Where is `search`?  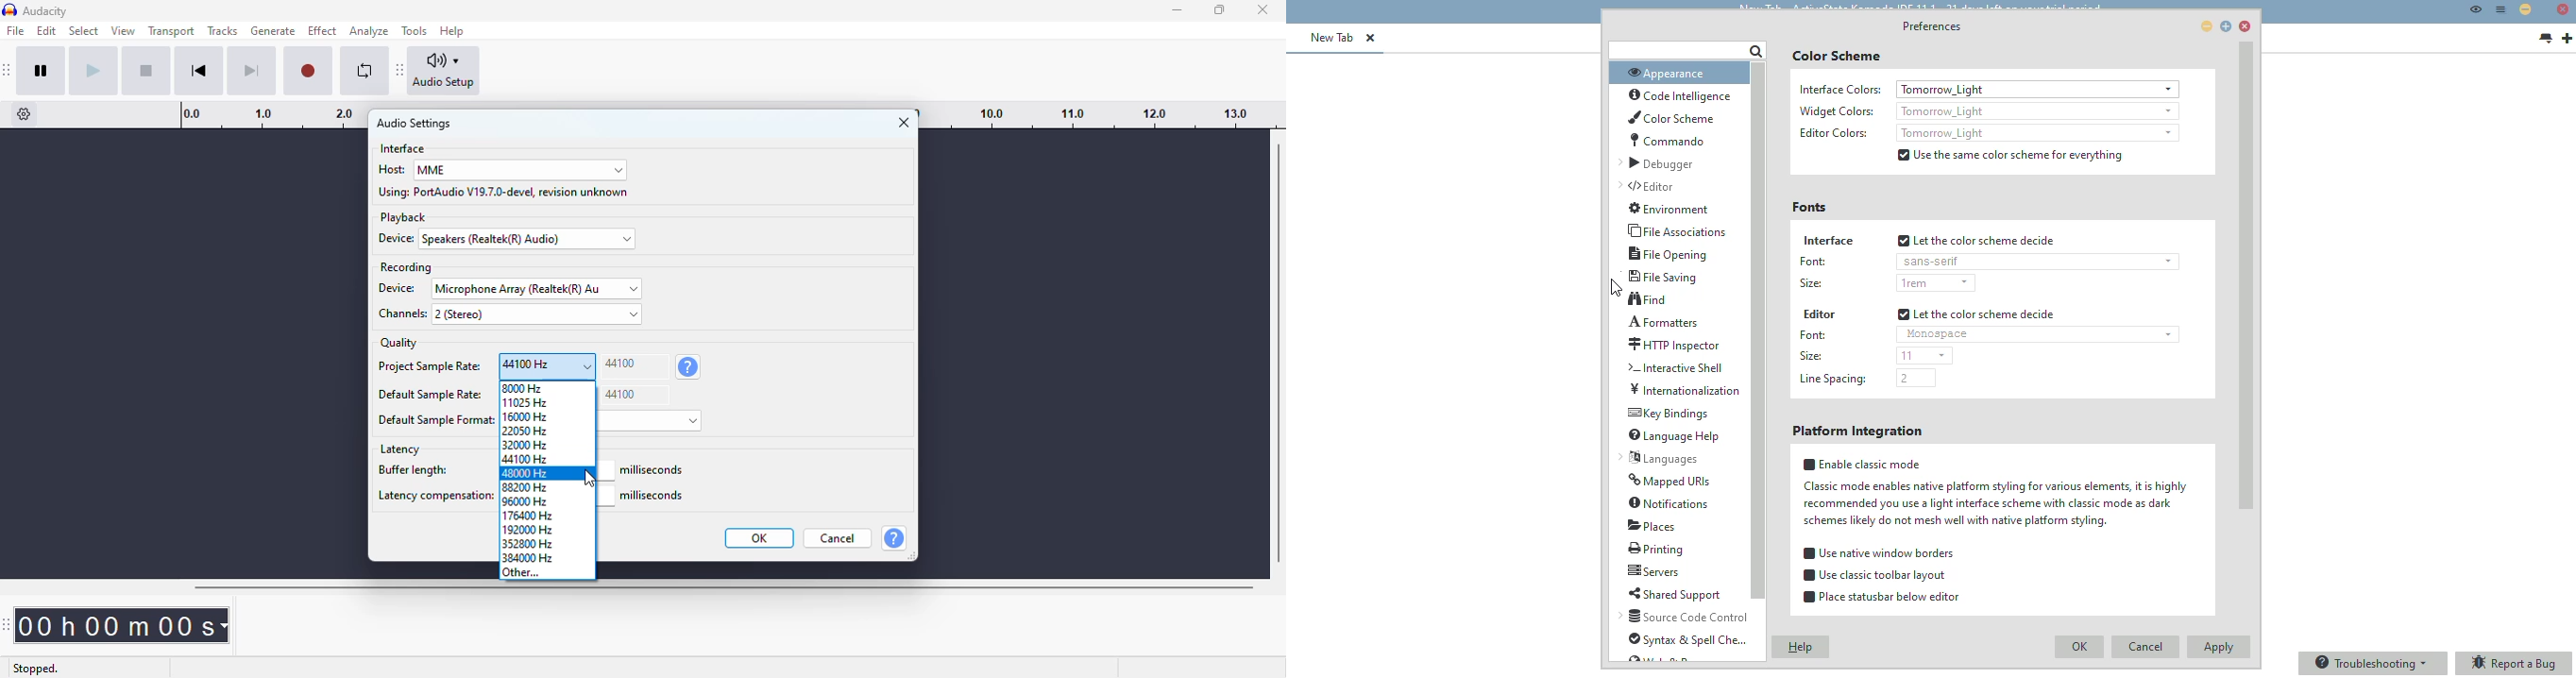
search is located at coordinates (1686, 51).